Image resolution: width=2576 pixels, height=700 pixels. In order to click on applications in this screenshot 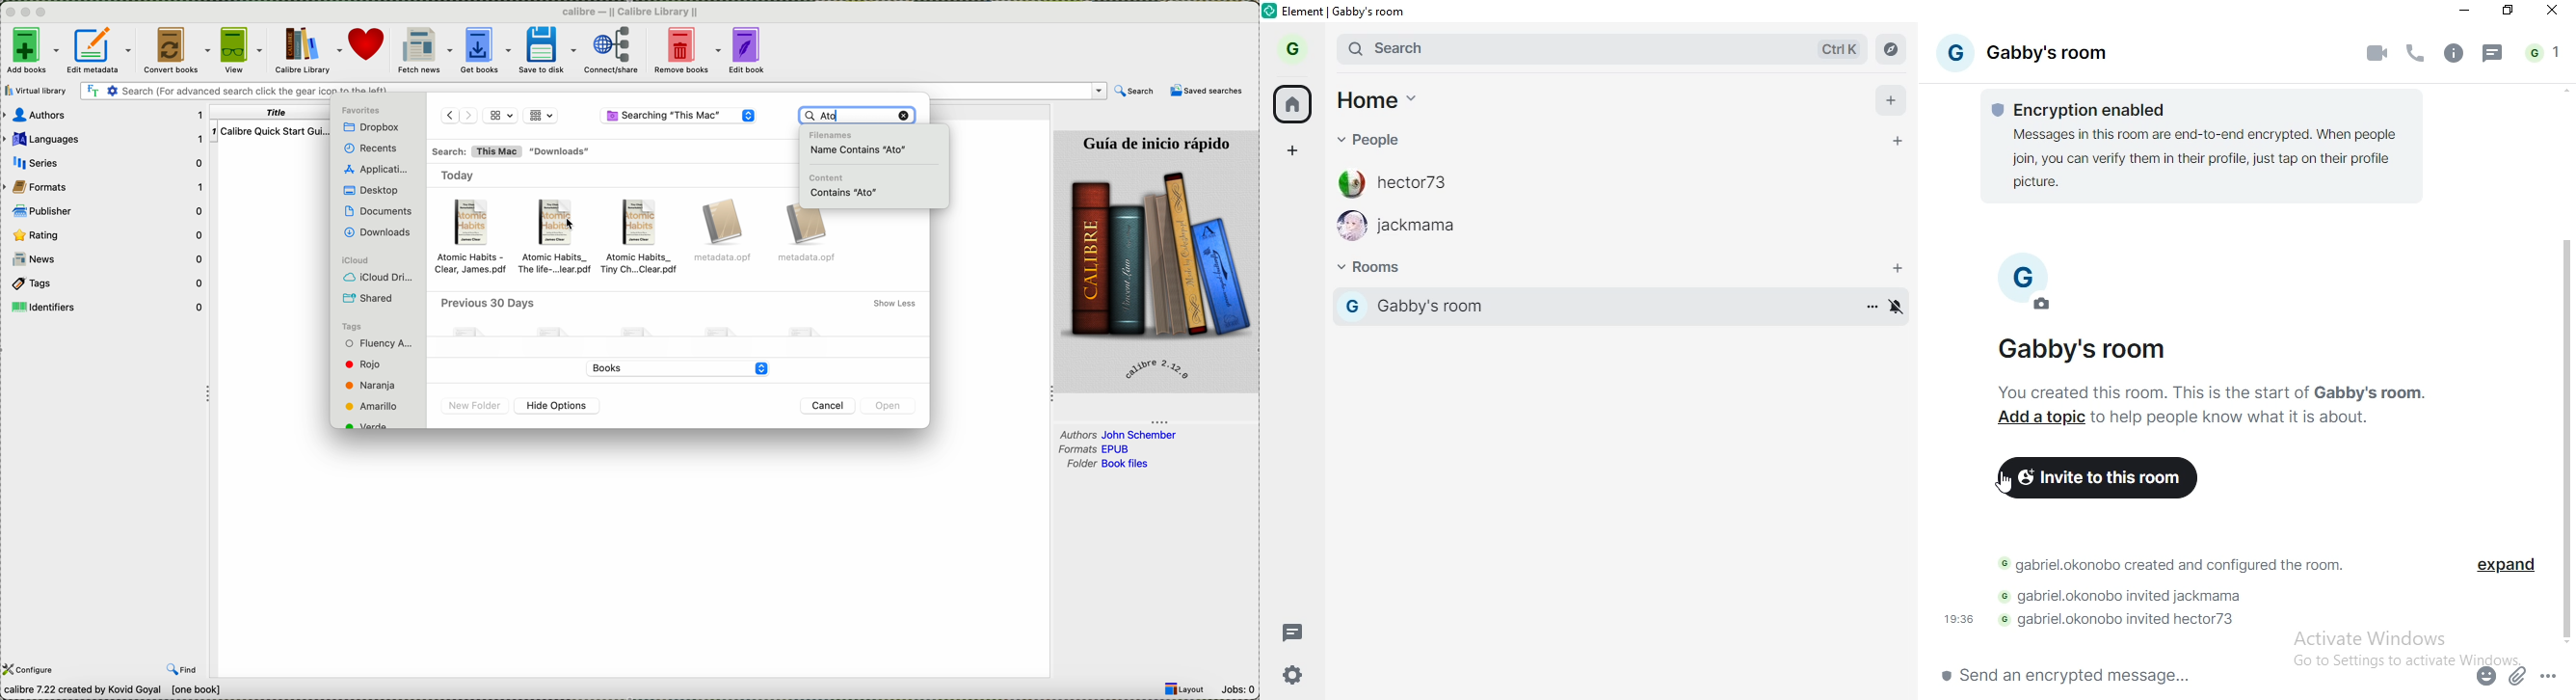, I will do `click(378, 170)`.